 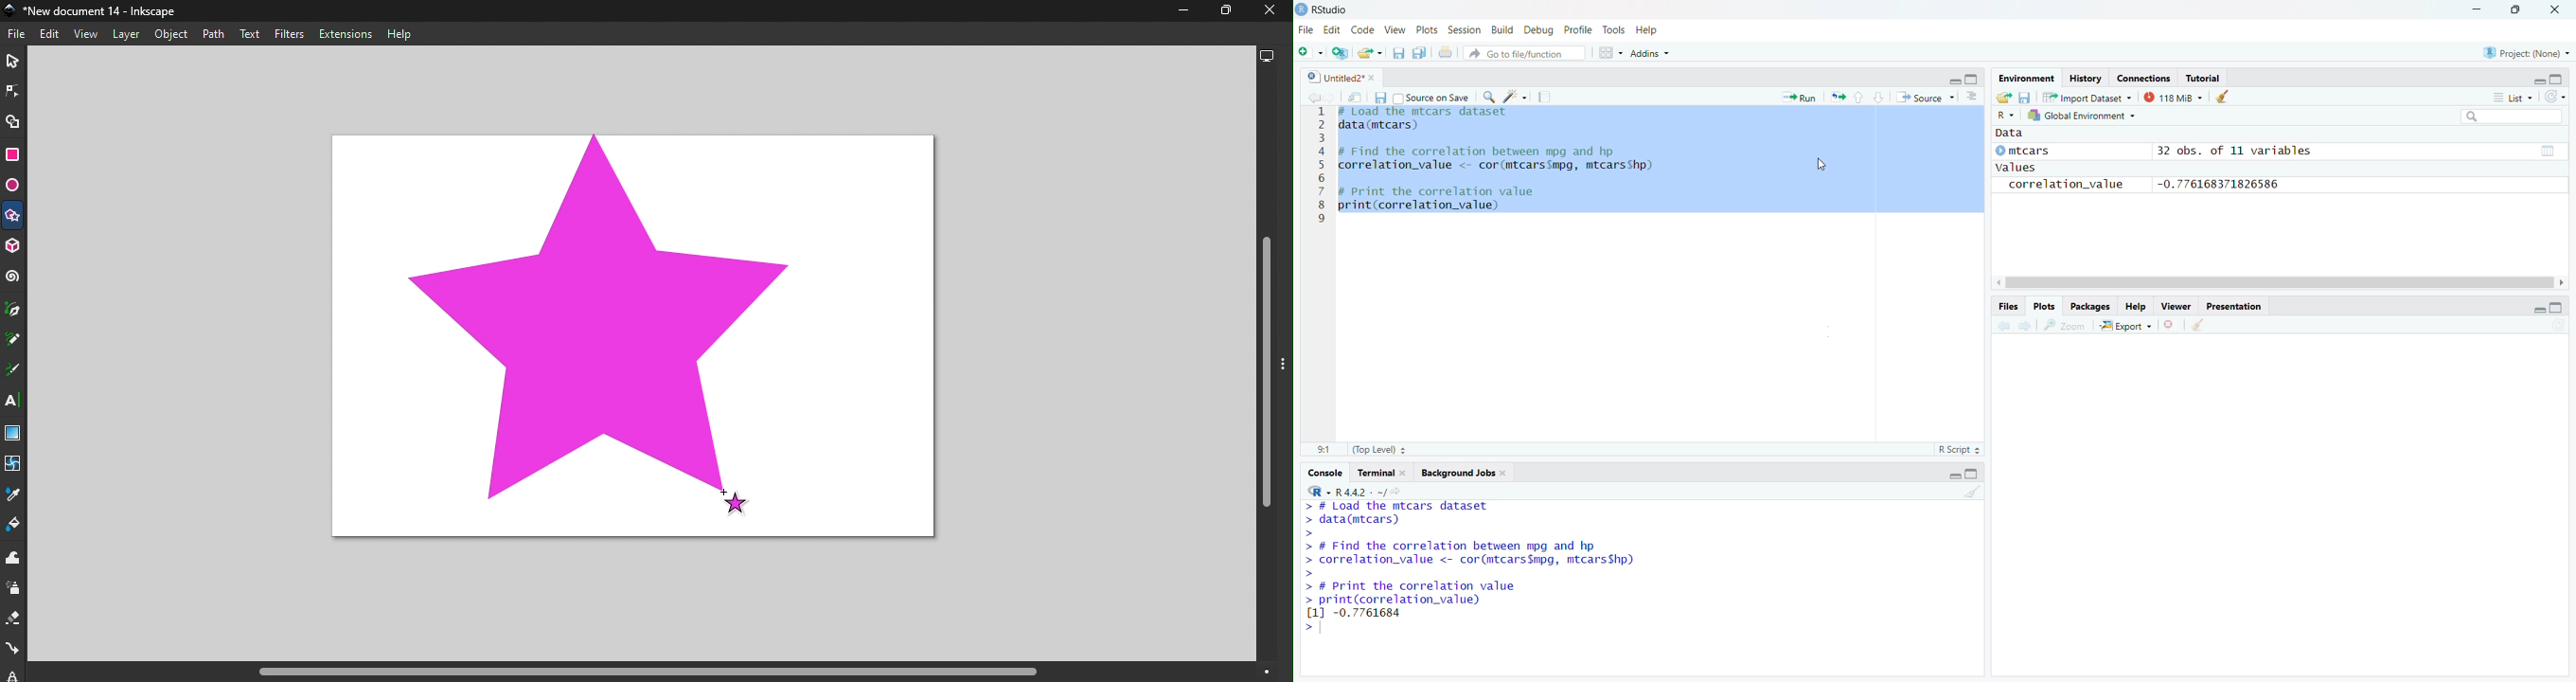 What do you see at coordinates (1357, 491) in the screenshot?
I see `R.4.4.2~/` at bounding box center [1357, 491].